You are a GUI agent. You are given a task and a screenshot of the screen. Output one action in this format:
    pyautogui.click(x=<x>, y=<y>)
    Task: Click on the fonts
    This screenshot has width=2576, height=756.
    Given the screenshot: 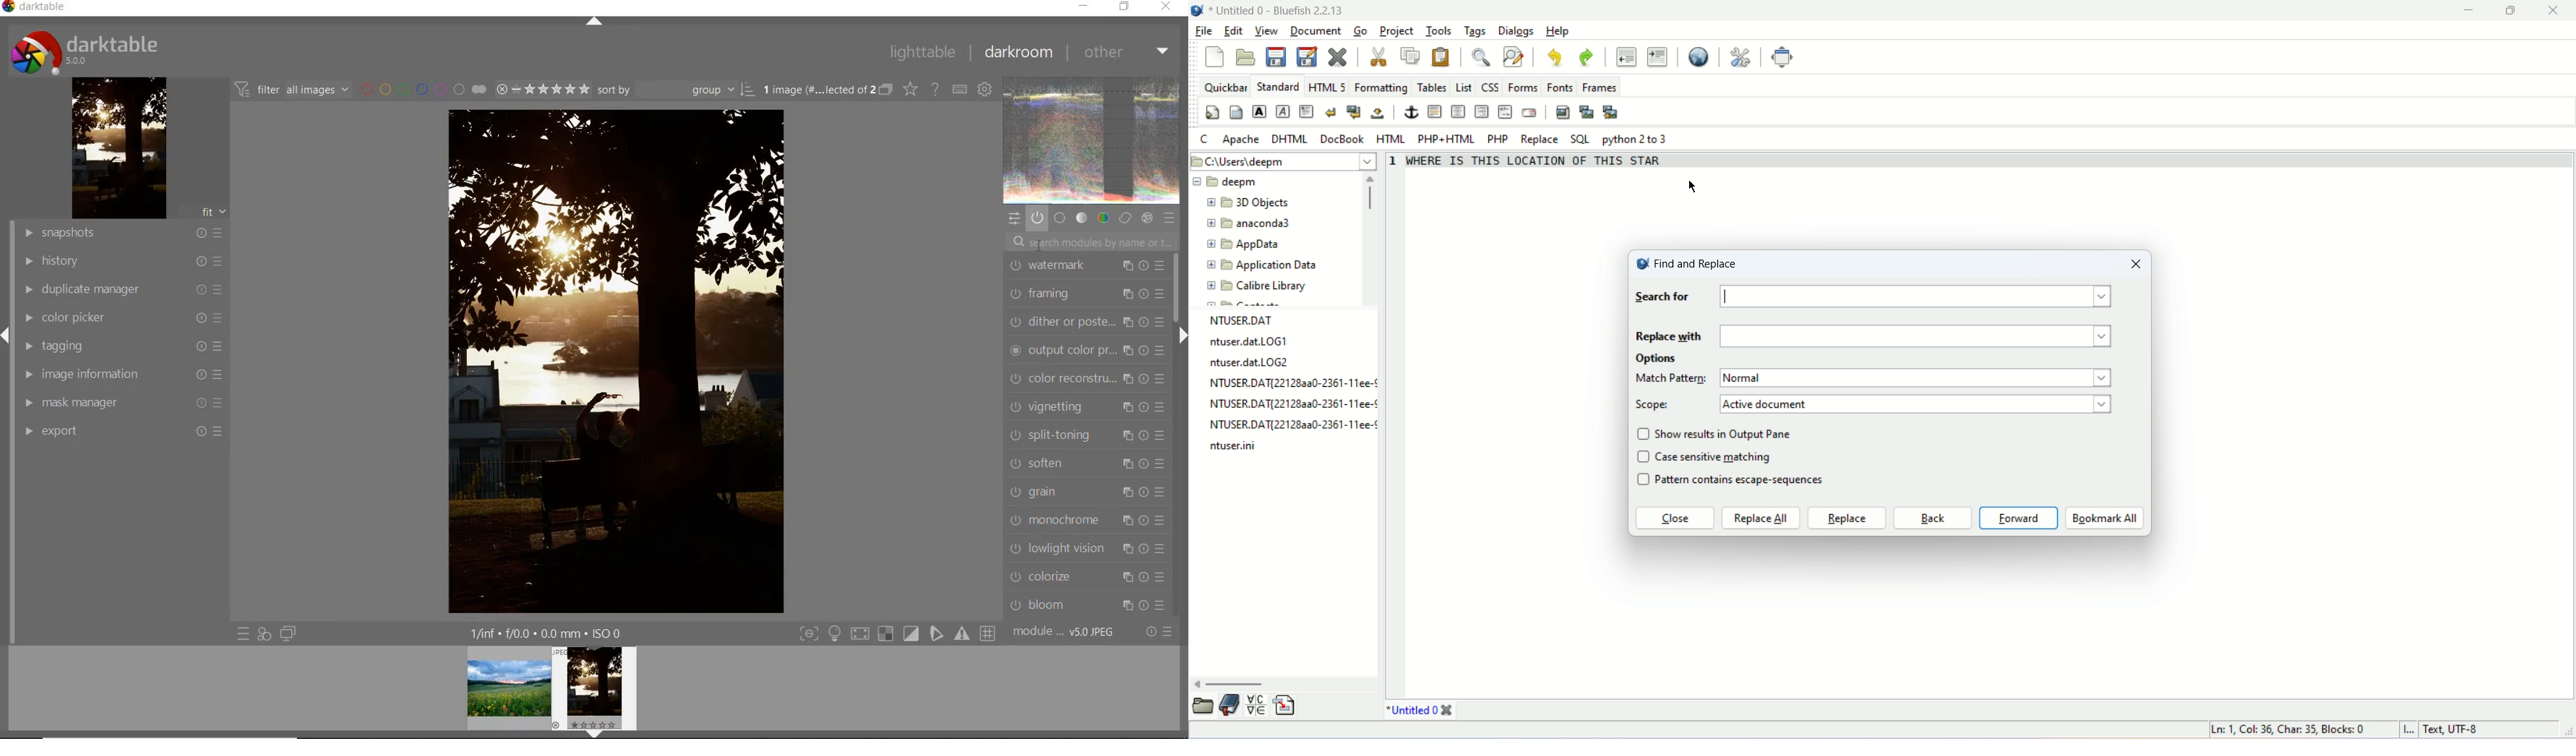 What is the action you would take?
    pyautogui.click(x=1561, y=87)
    